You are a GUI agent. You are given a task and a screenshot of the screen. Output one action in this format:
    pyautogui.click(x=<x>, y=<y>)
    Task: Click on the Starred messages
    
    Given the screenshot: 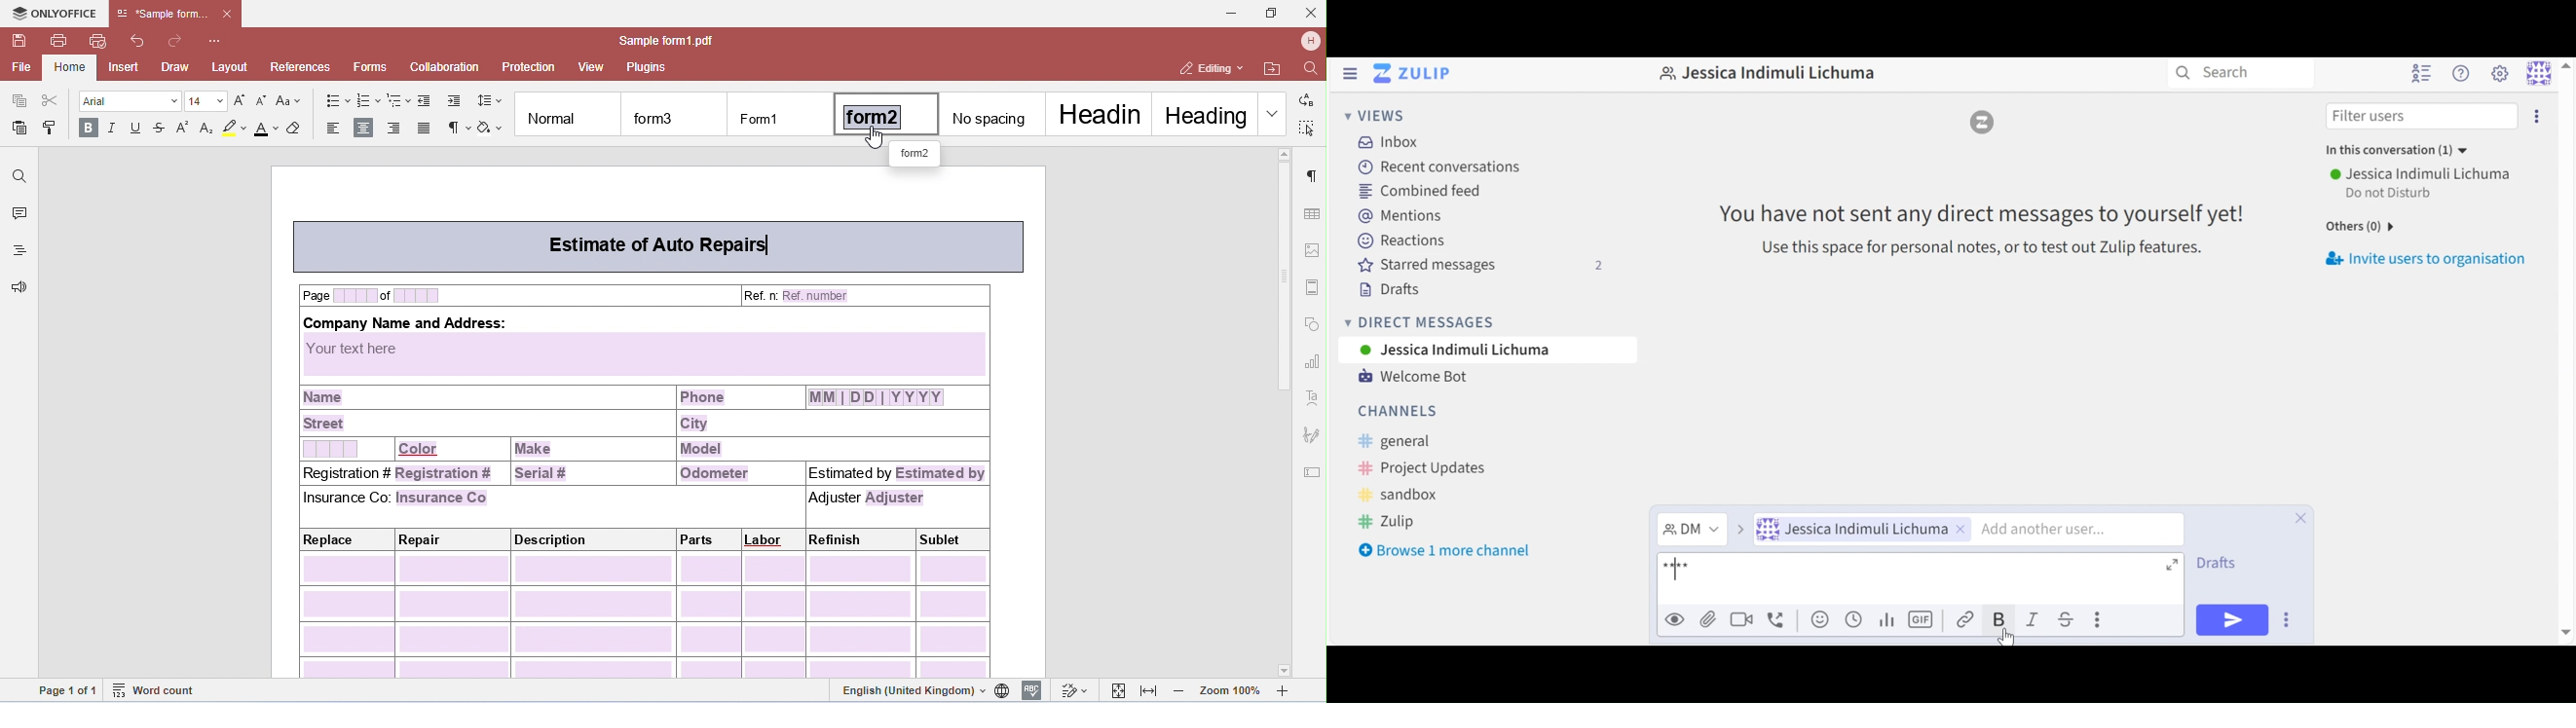 What is the action you would take?
    pyautogui.click(x=1480, y=265)
    